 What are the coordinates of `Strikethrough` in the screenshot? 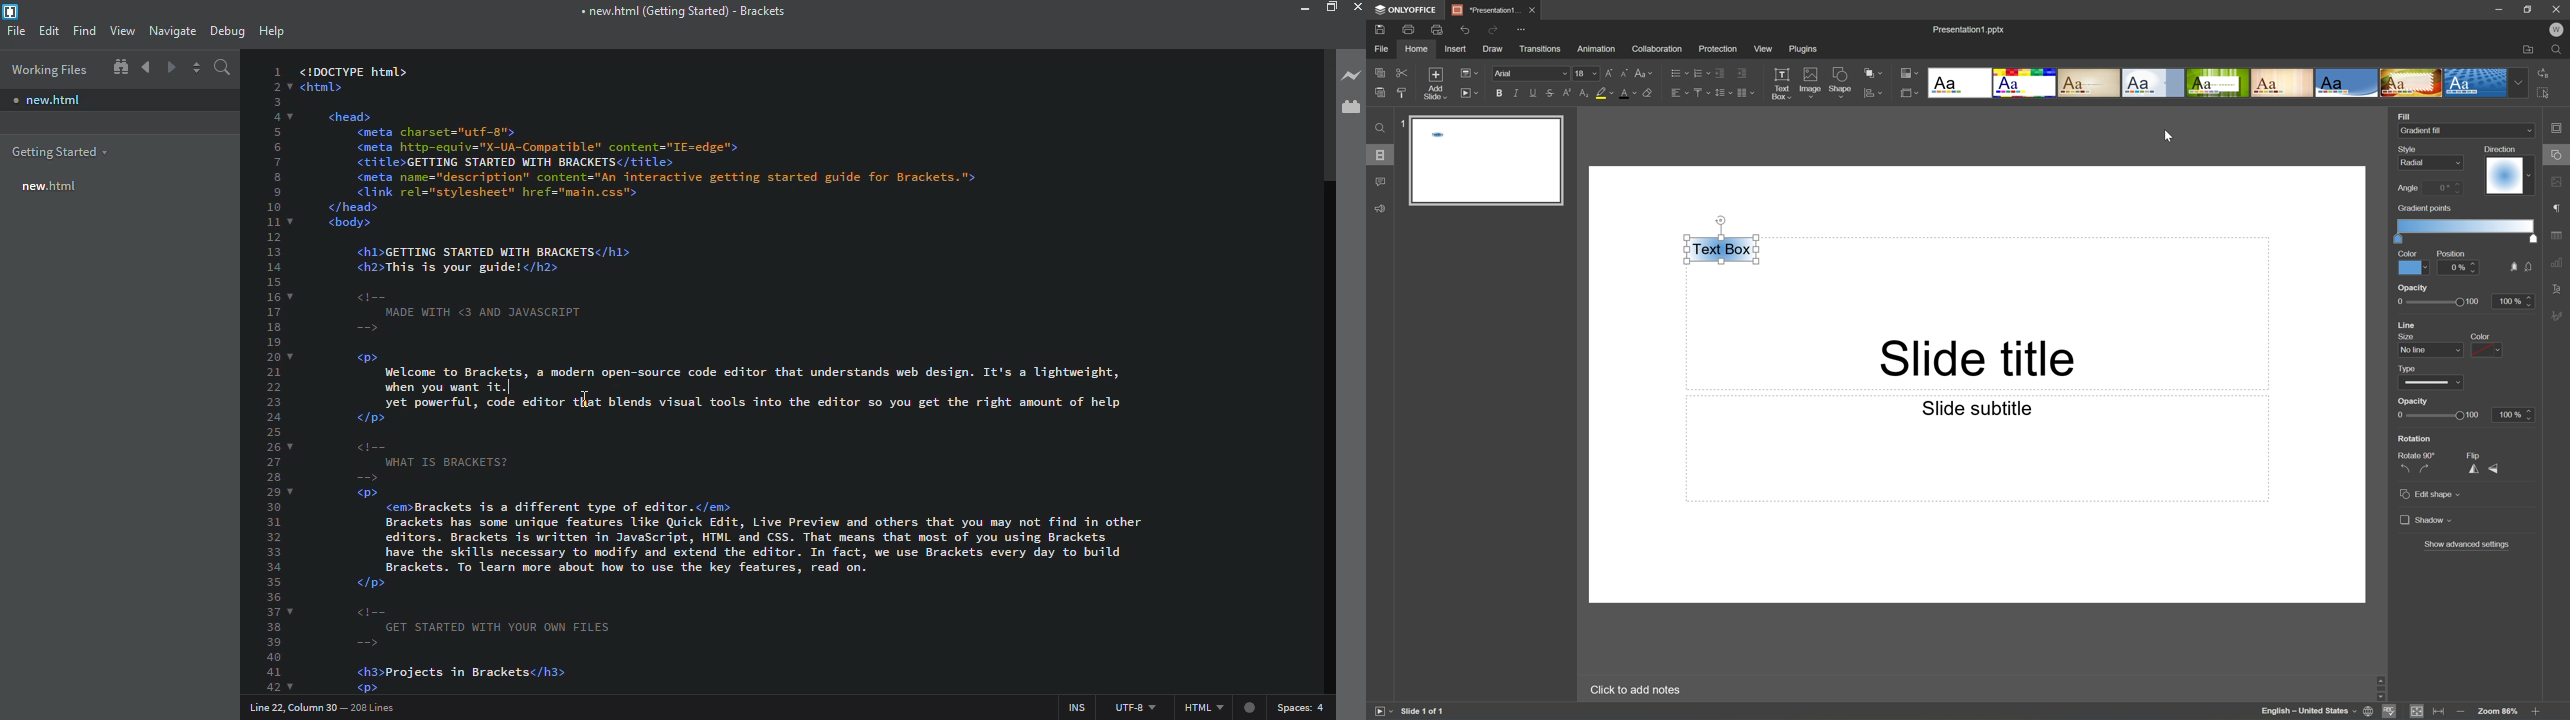 It's located at (1548, 92).